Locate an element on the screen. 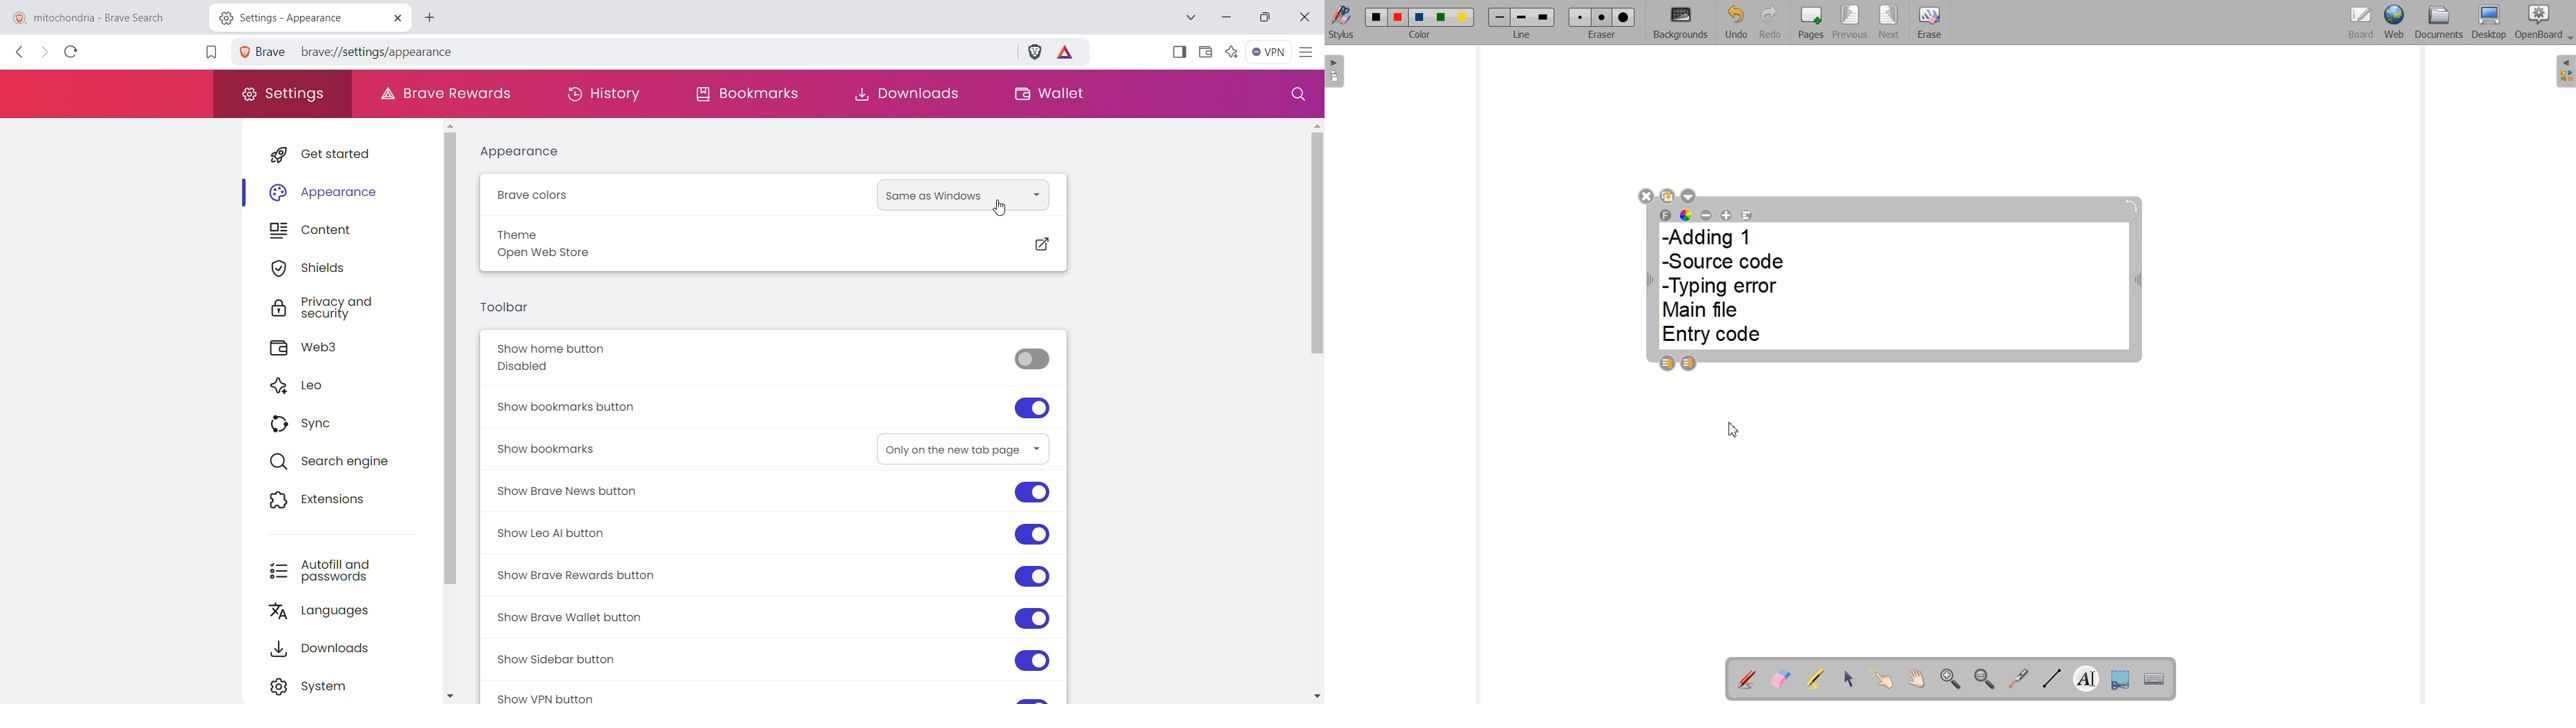  Layer down is located at coordinates (1689, 363).